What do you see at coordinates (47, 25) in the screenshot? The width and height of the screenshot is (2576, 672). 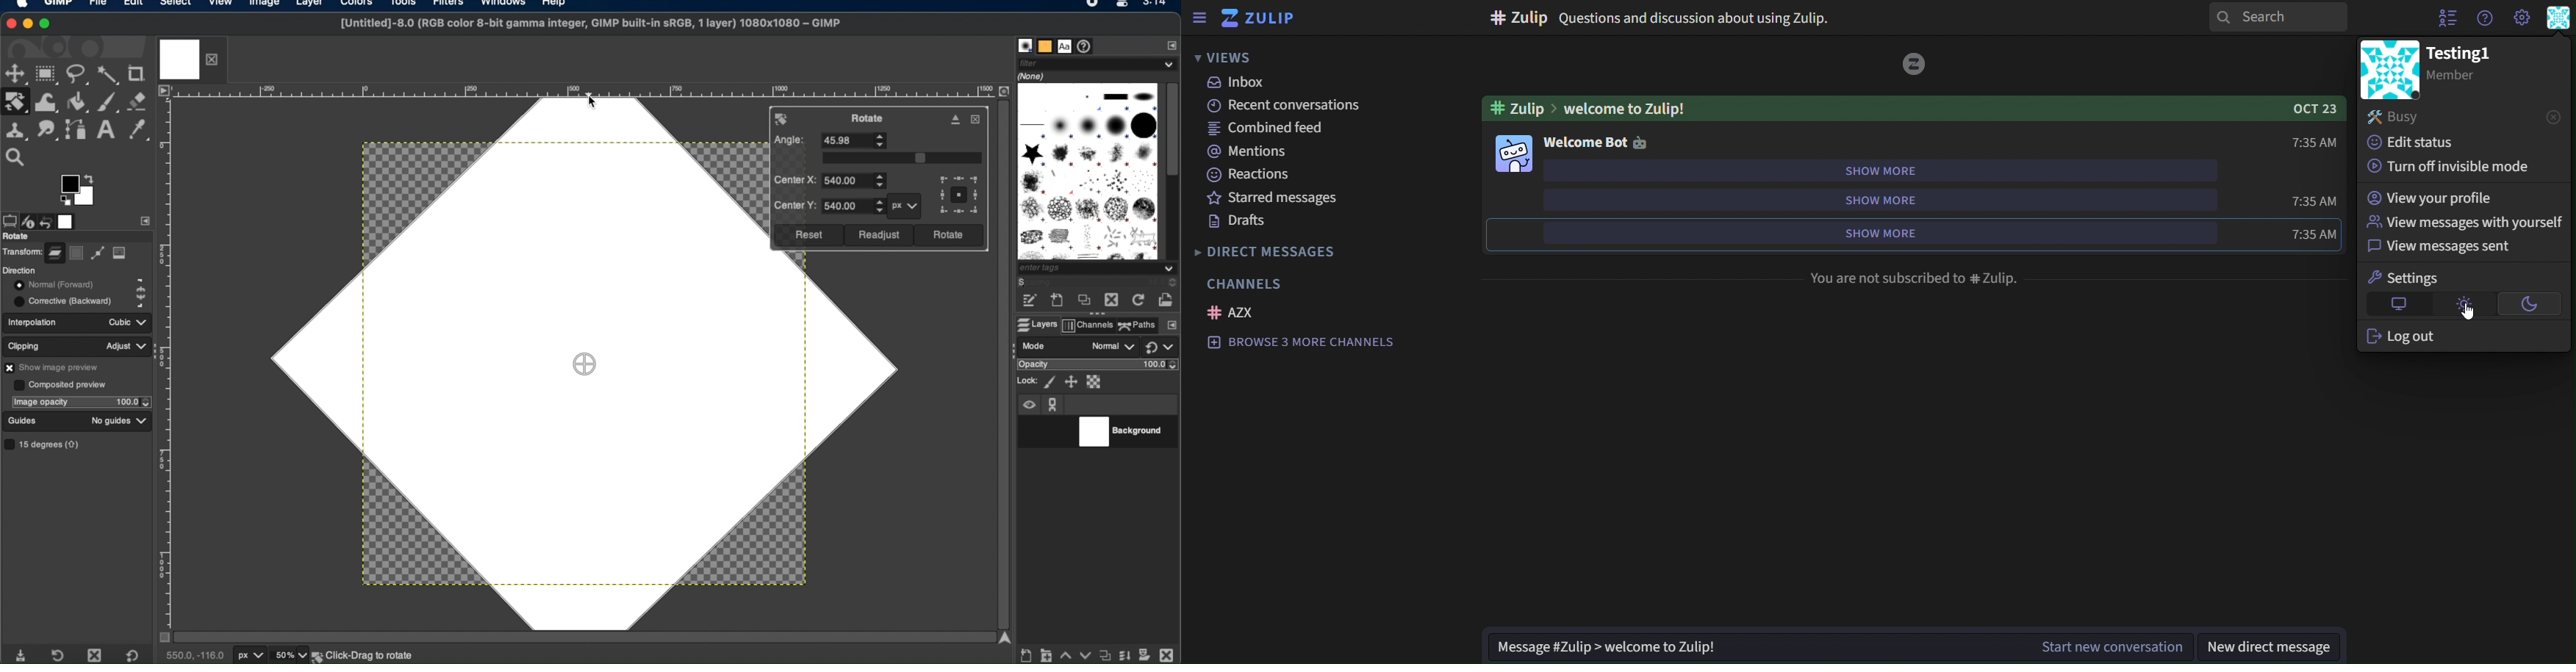 I see `maximize` at bounding box center [47, 25].